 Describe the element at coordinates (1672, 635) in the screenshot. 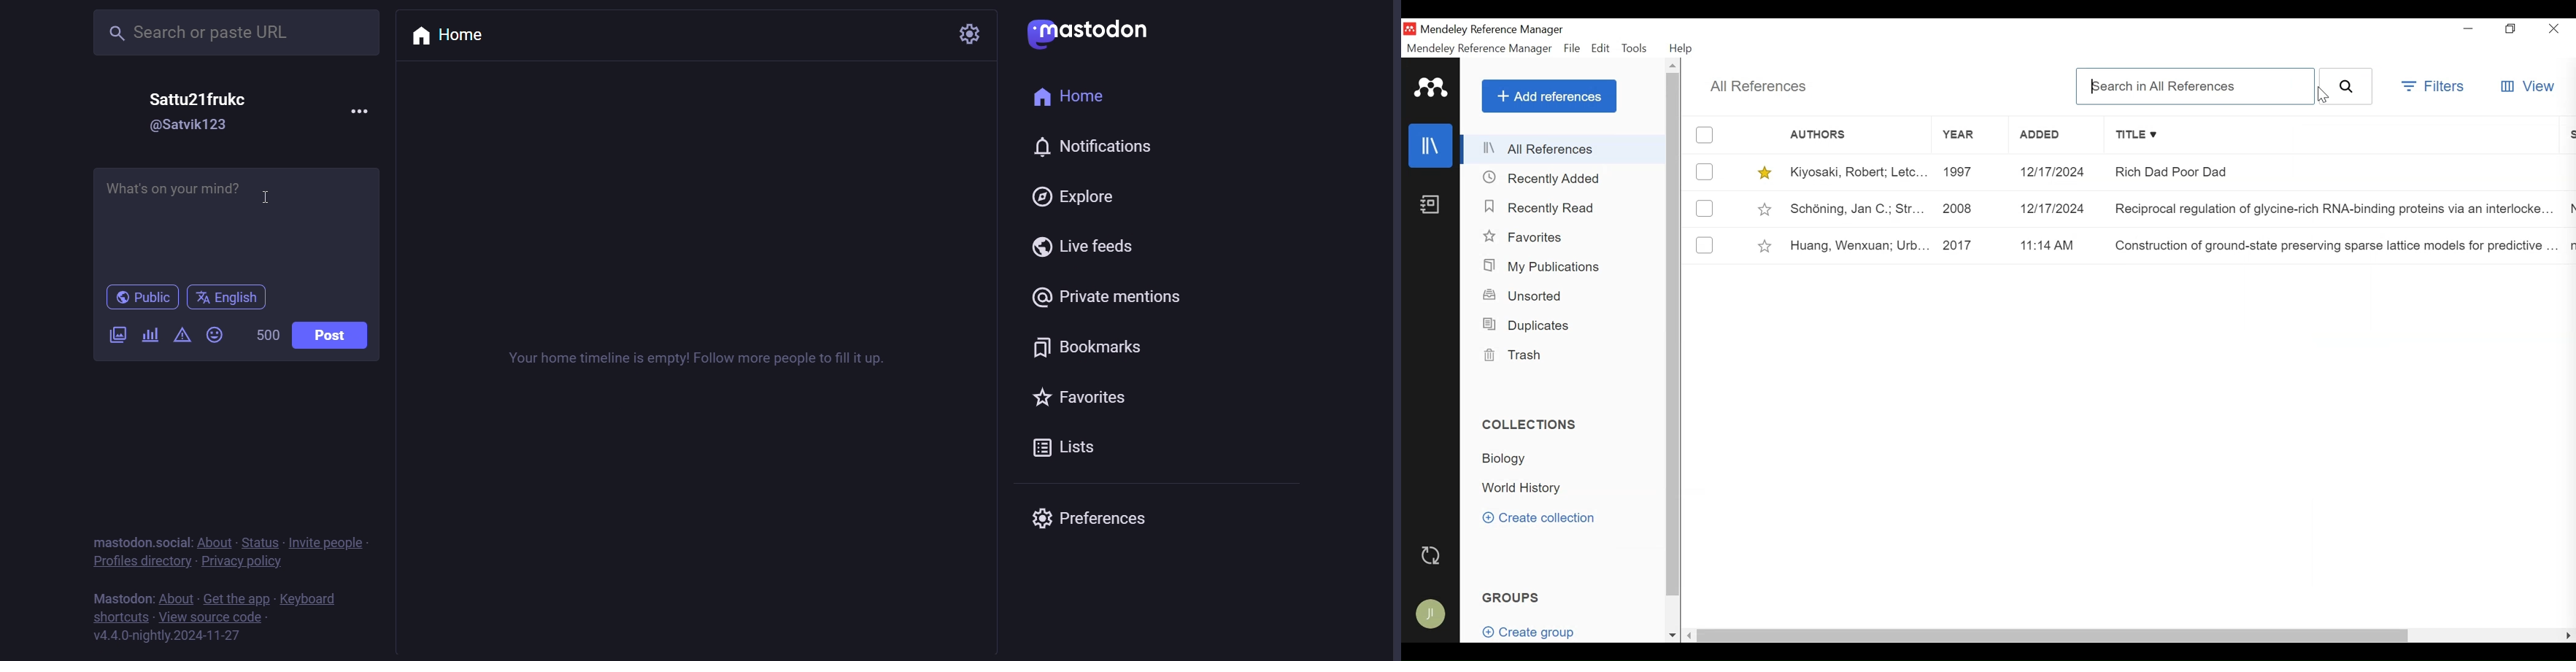

I see `Scroll down` at that location.